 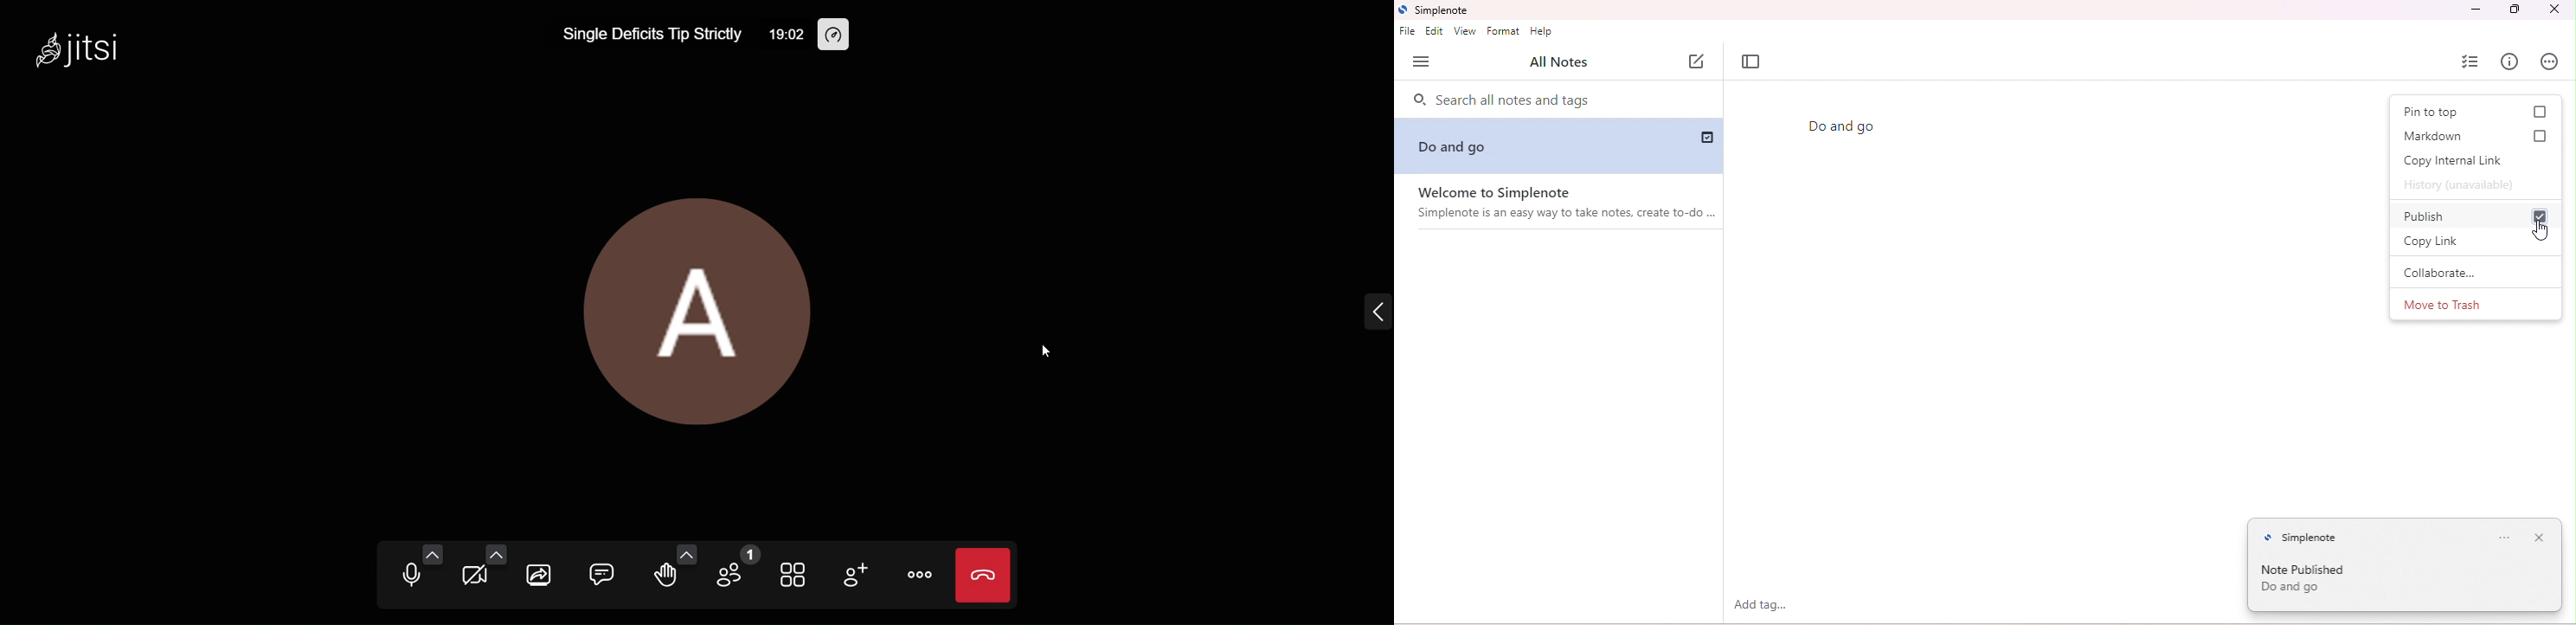 I want to click on welcome note, so click(x=1564, y=203).